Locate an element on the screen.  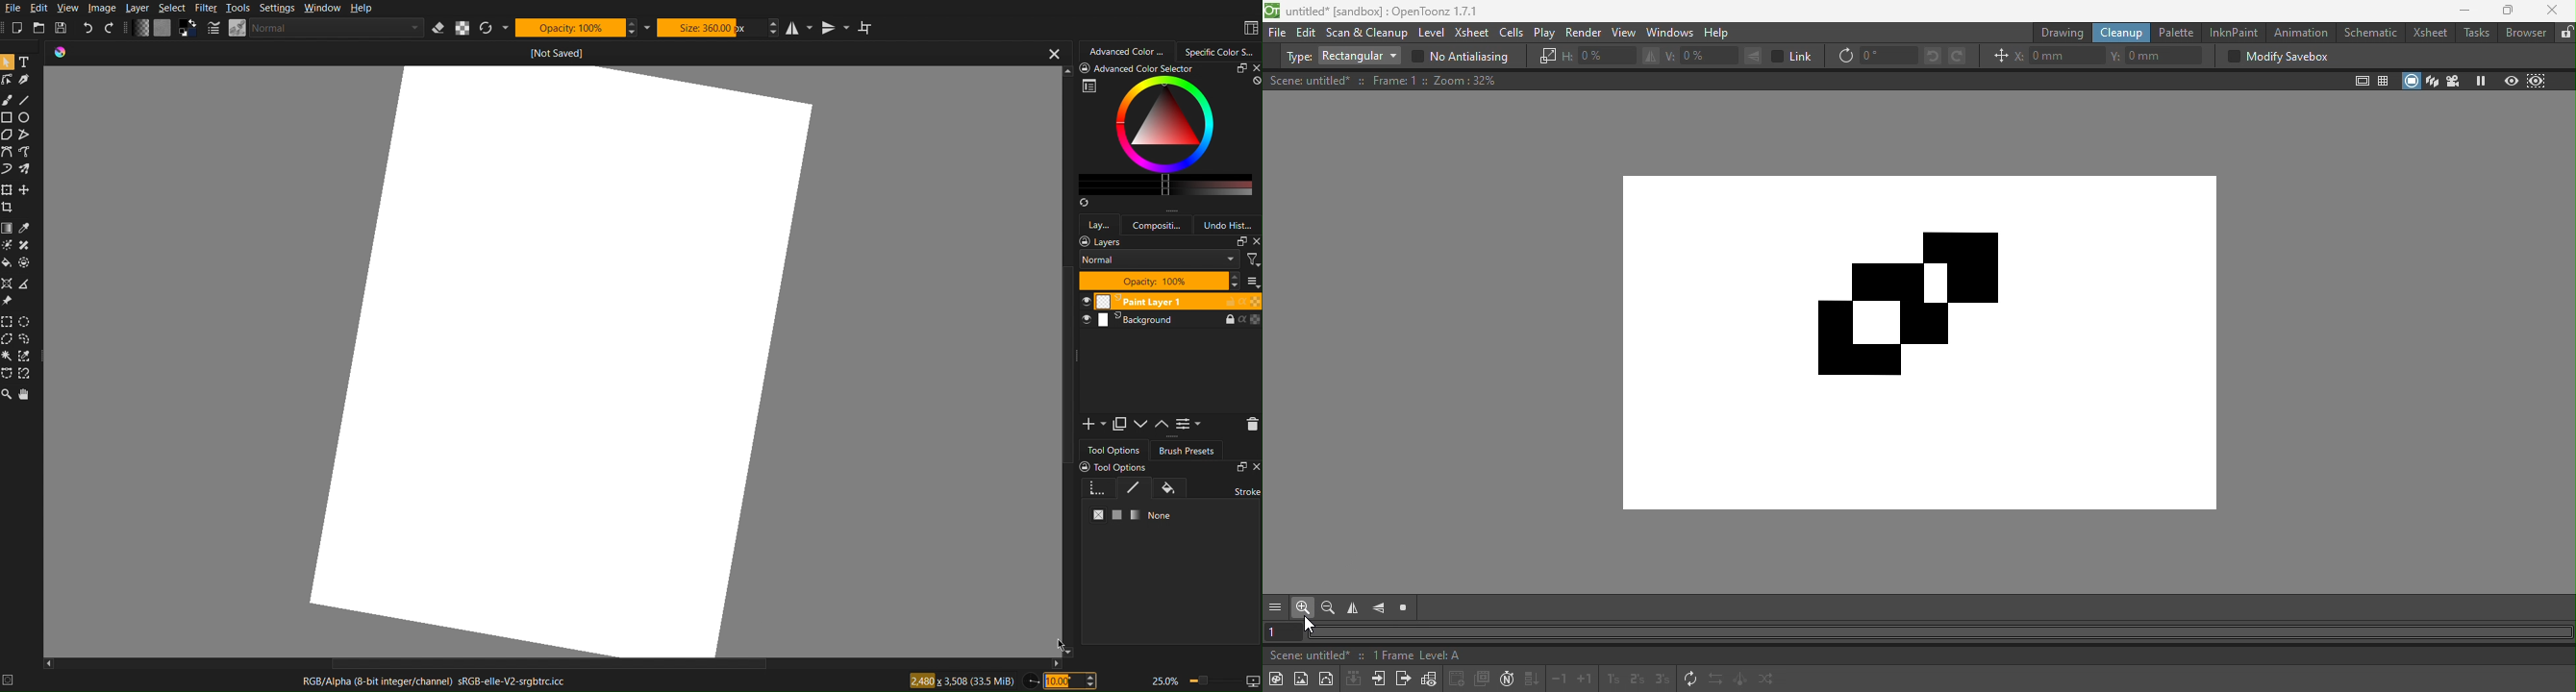
crop tool is located at coordinates (8, 208).